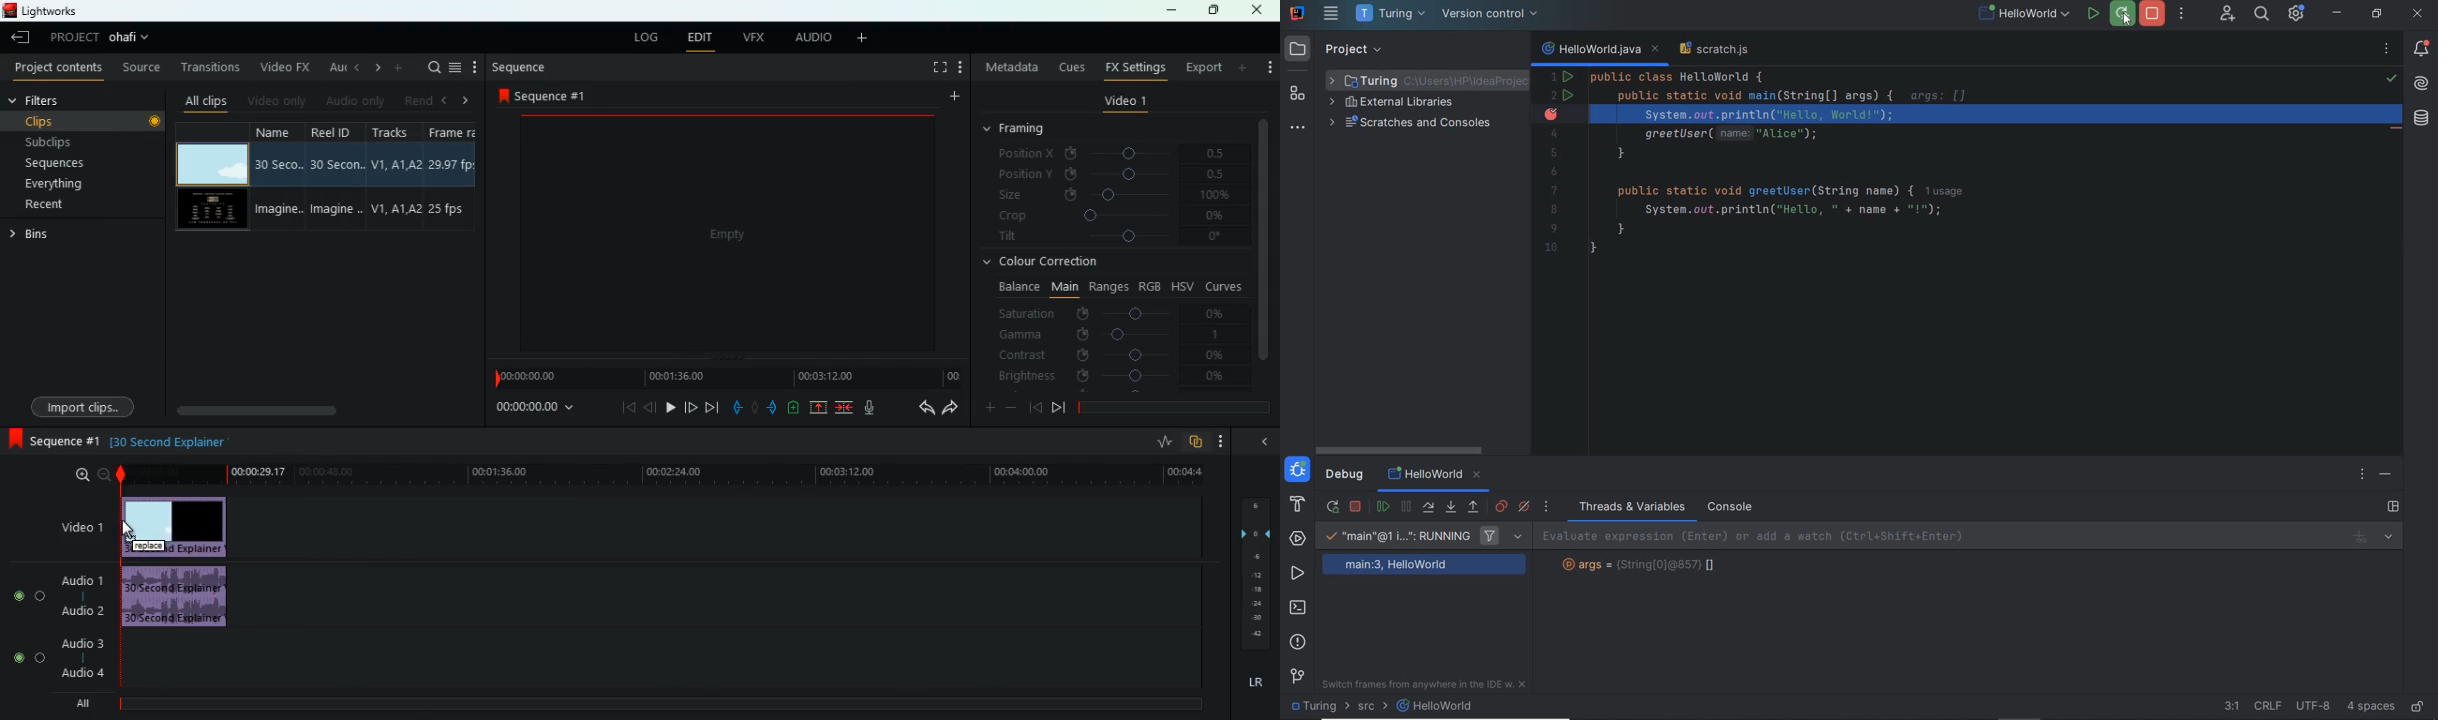 Image resolution: width=2464 pixels, height=728 pixels. Describe the element at coordinates (1114, 217) in the screenshot. I see `crop` at that location.